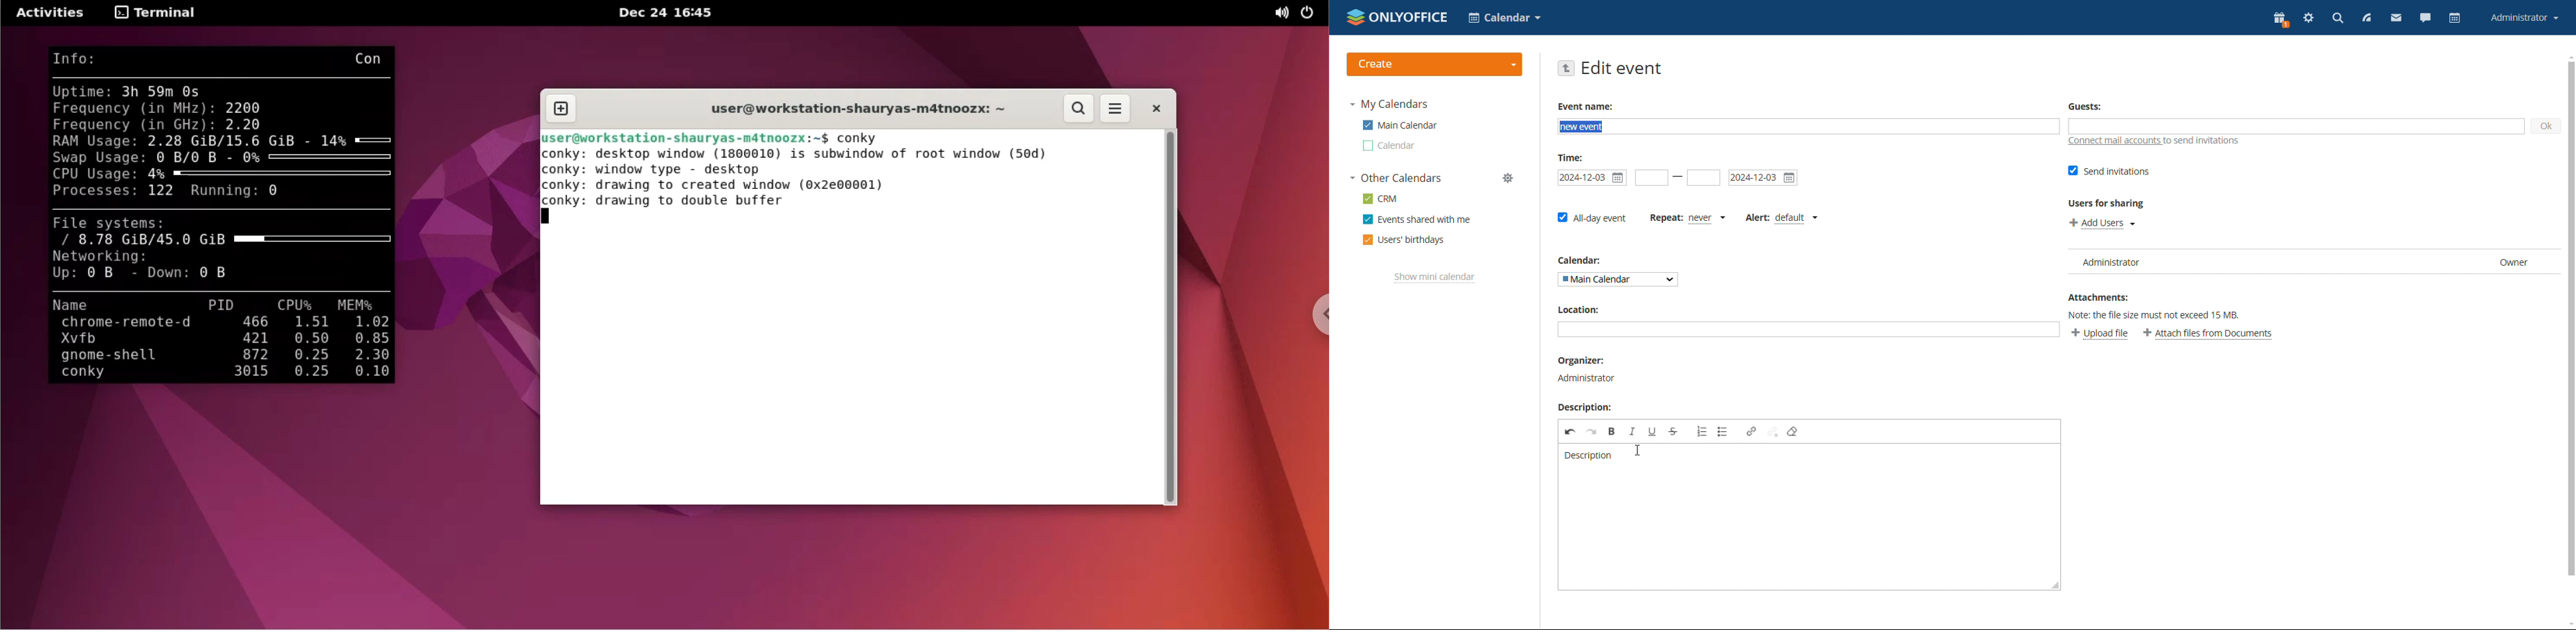 This screenshot has height=644, width=2576. Describe the element at coordinates (1566, 68) in the screenshot. I see `go back` at that location.